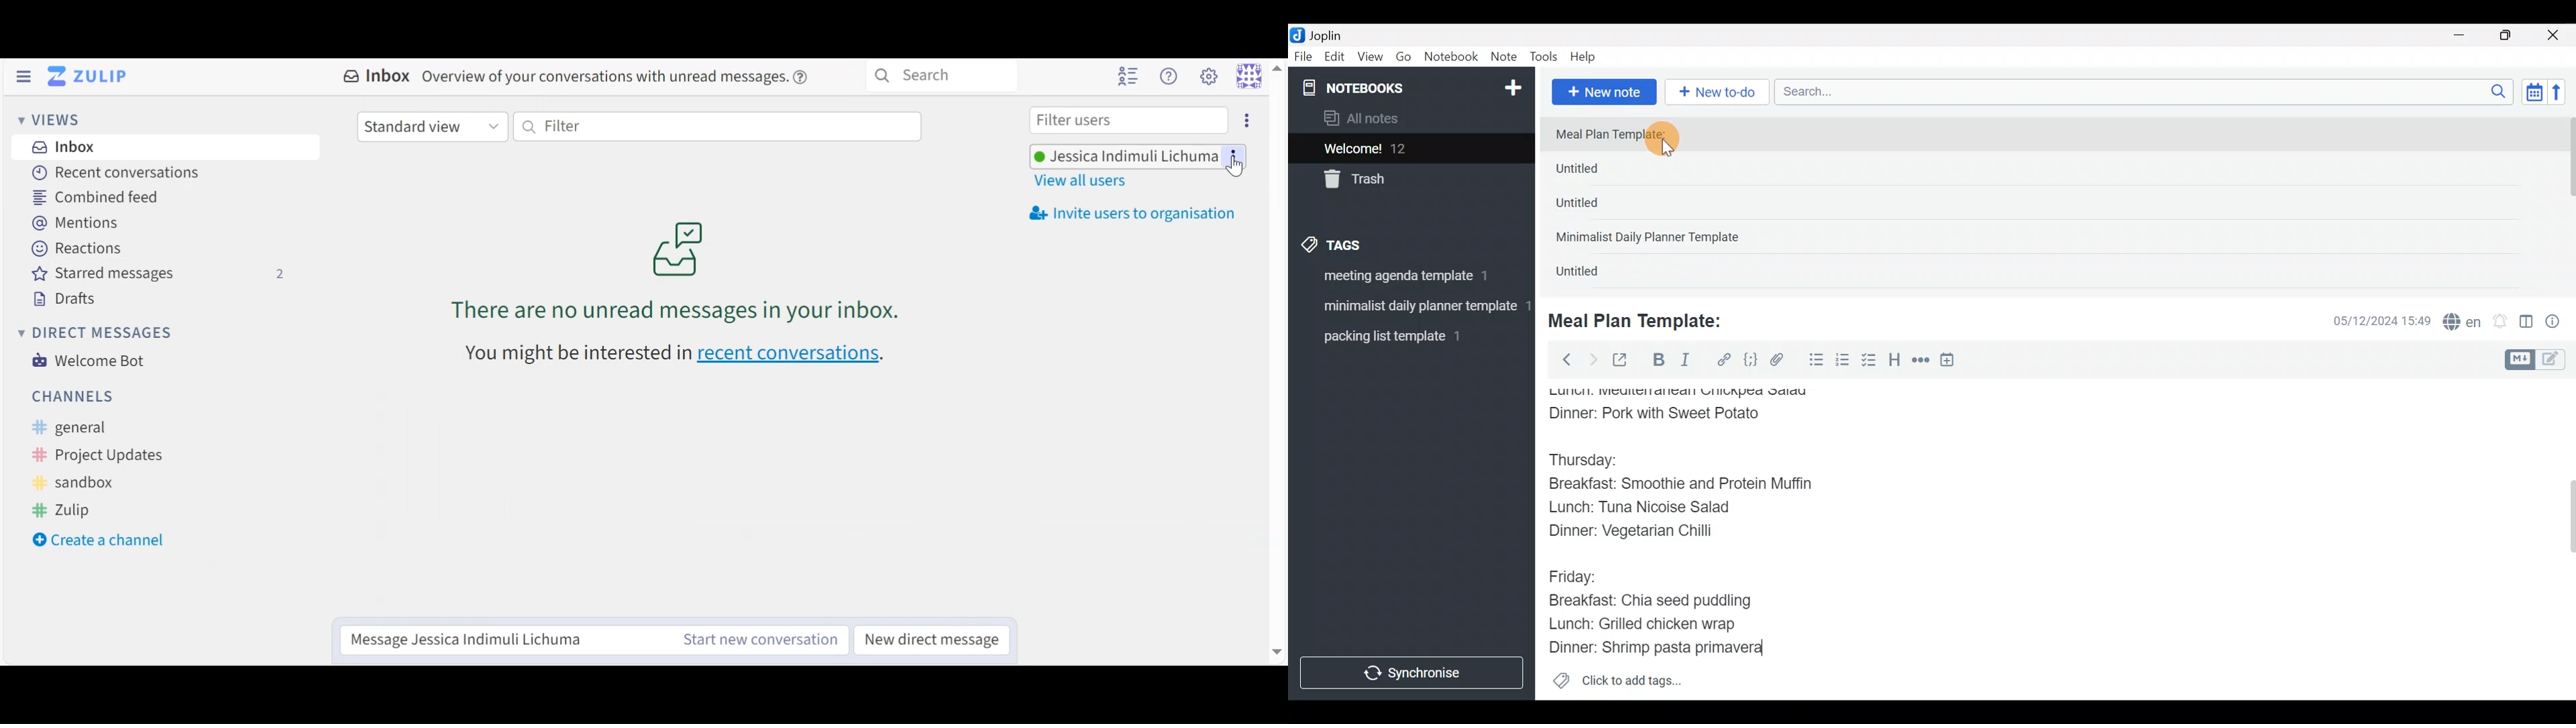 The height and width of the screenshot is (728, 2576). Describe the element at coordinates (1595, 207) in the screenshot. I see `Untitled` at that location.